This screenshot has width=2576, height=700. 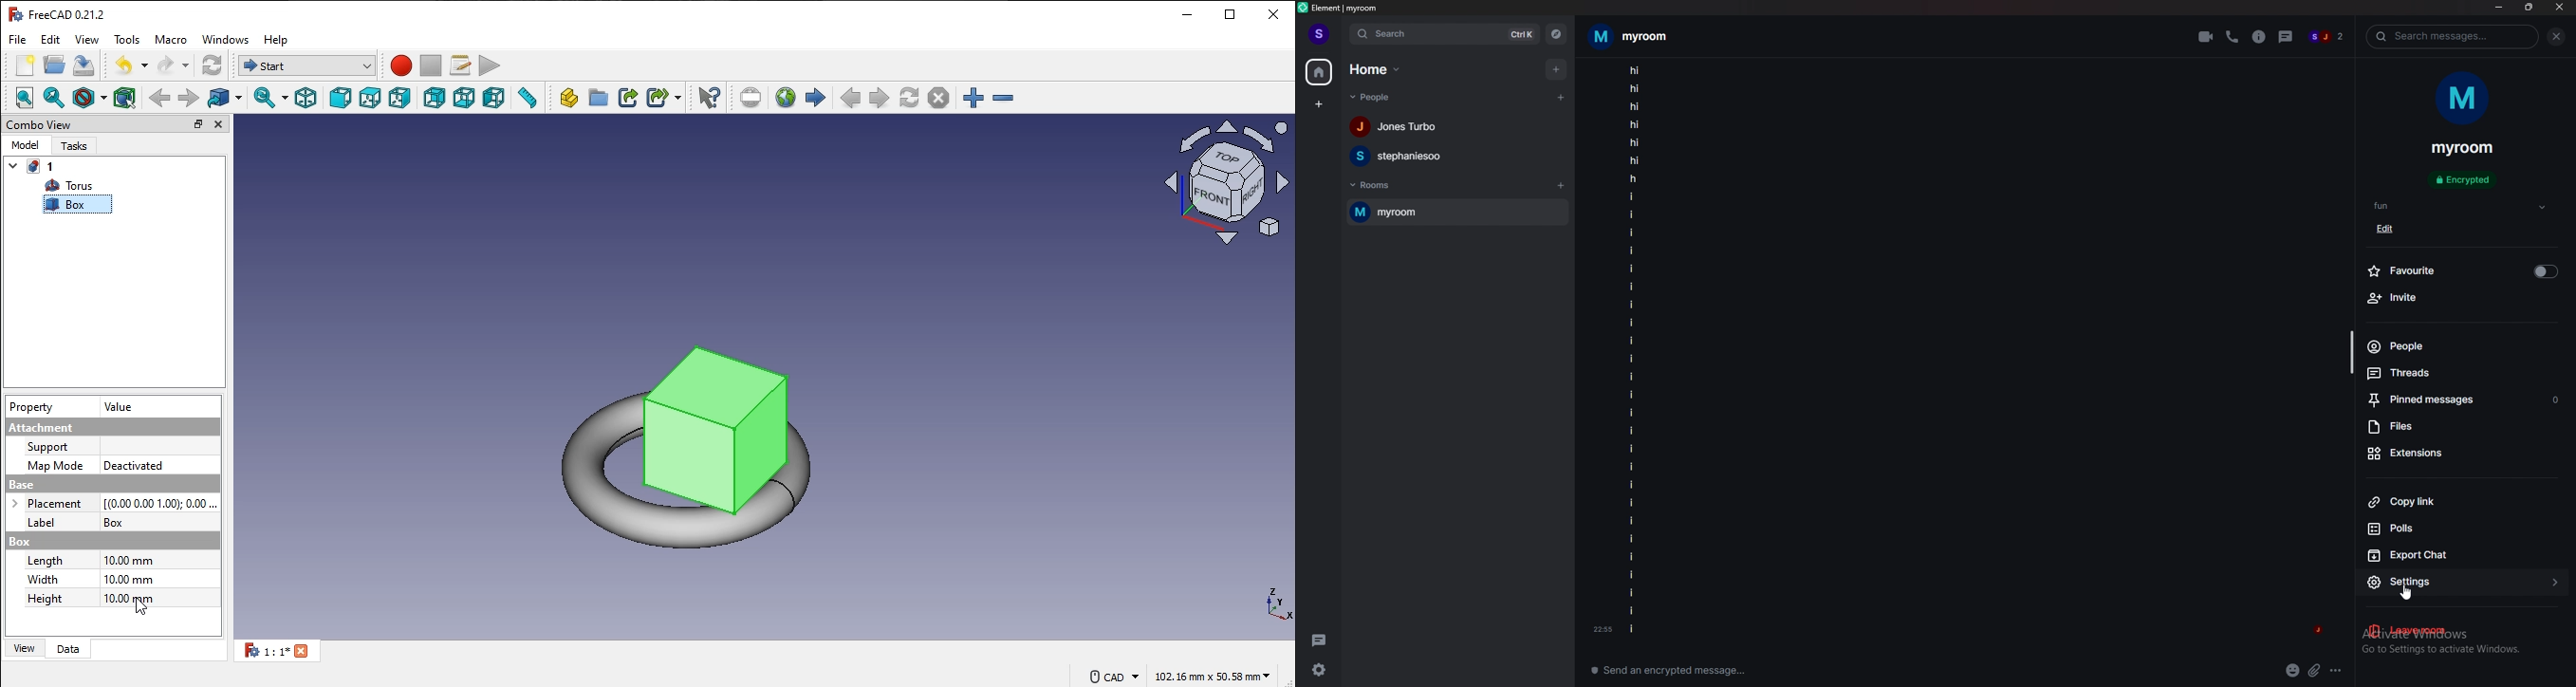 I want to click on add room, so click(x=1562, y=185).